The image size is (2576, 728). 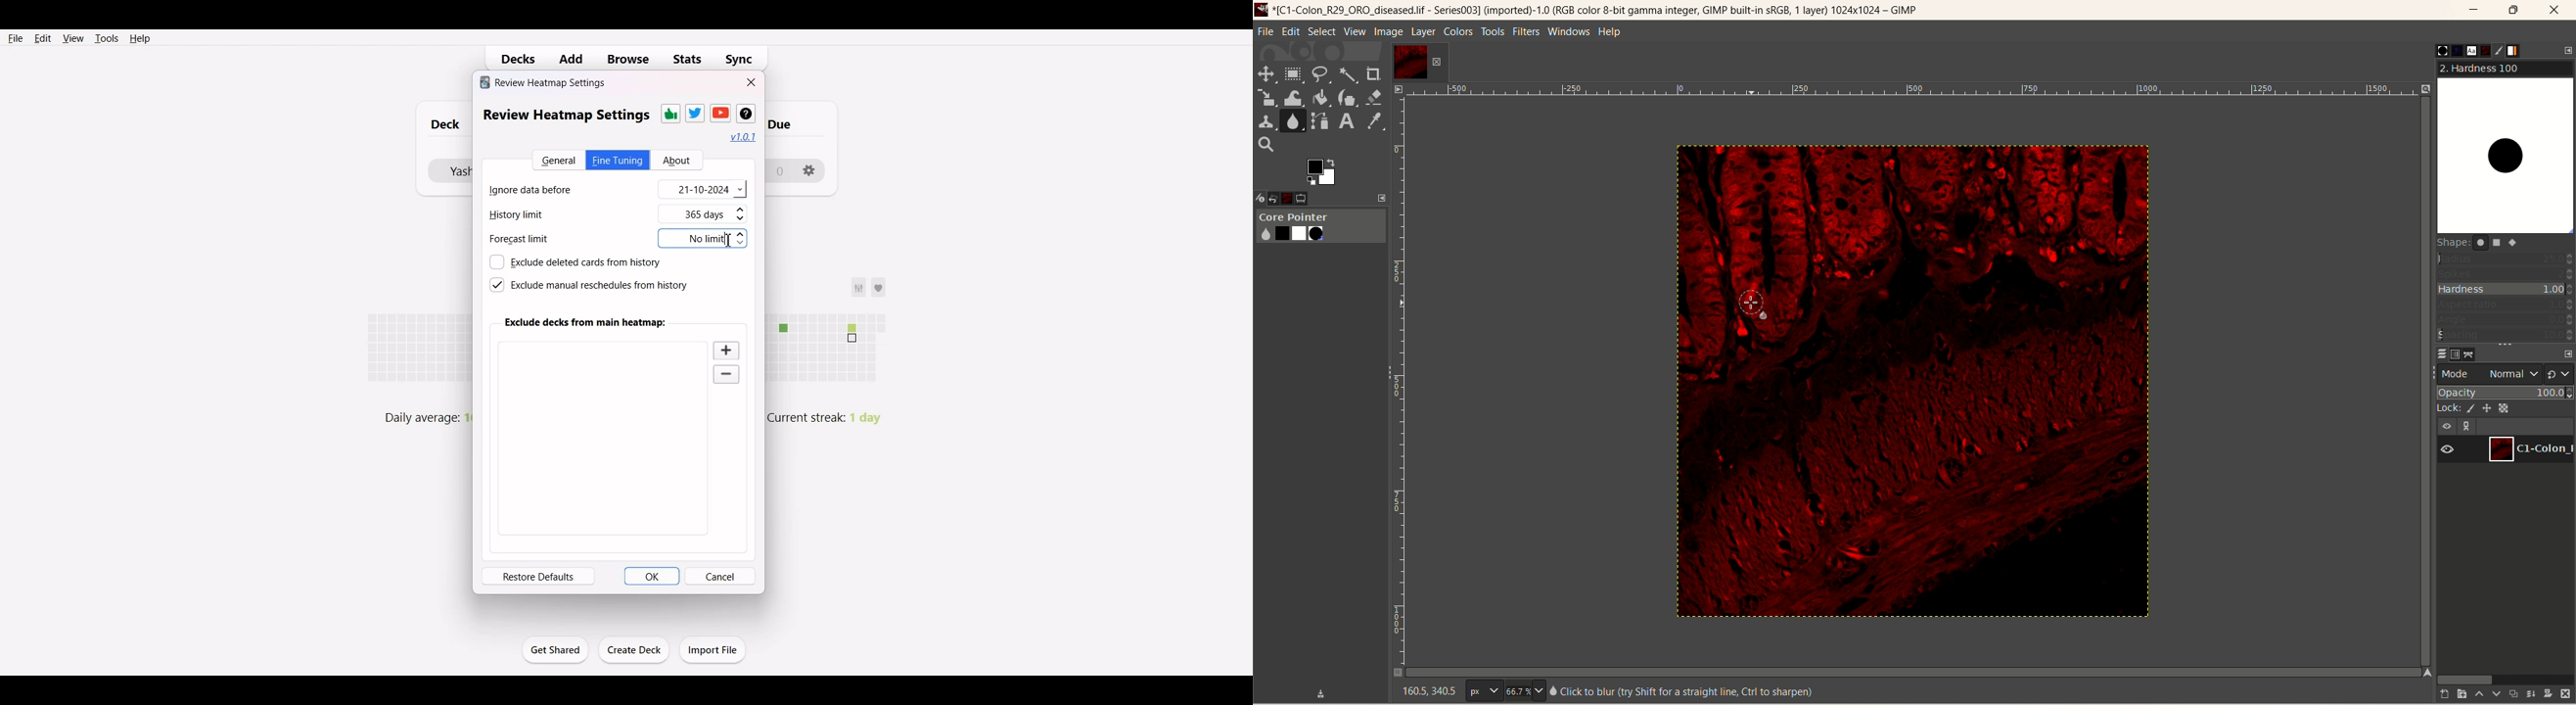 I want to click on 0, so click(x=778, y=169).